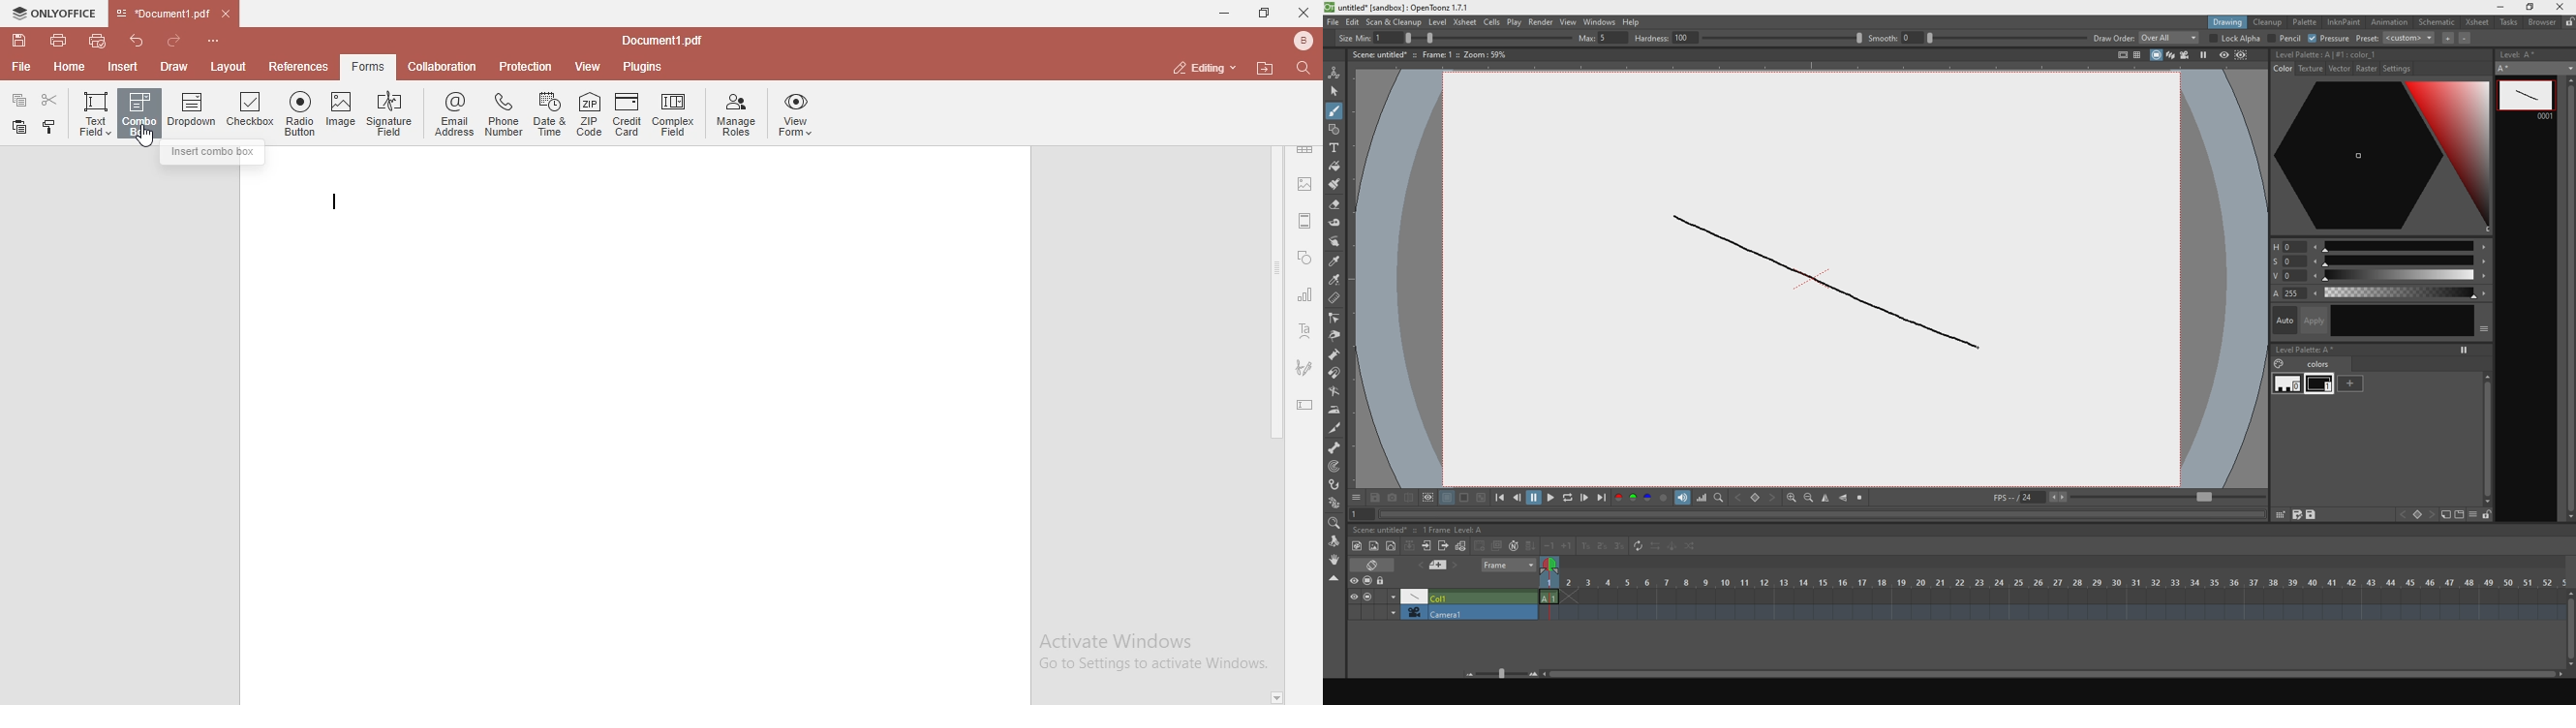  What do you see at coordinates (589, 67) in the screenshot?
I see `view` at bounding box center [589, 67].